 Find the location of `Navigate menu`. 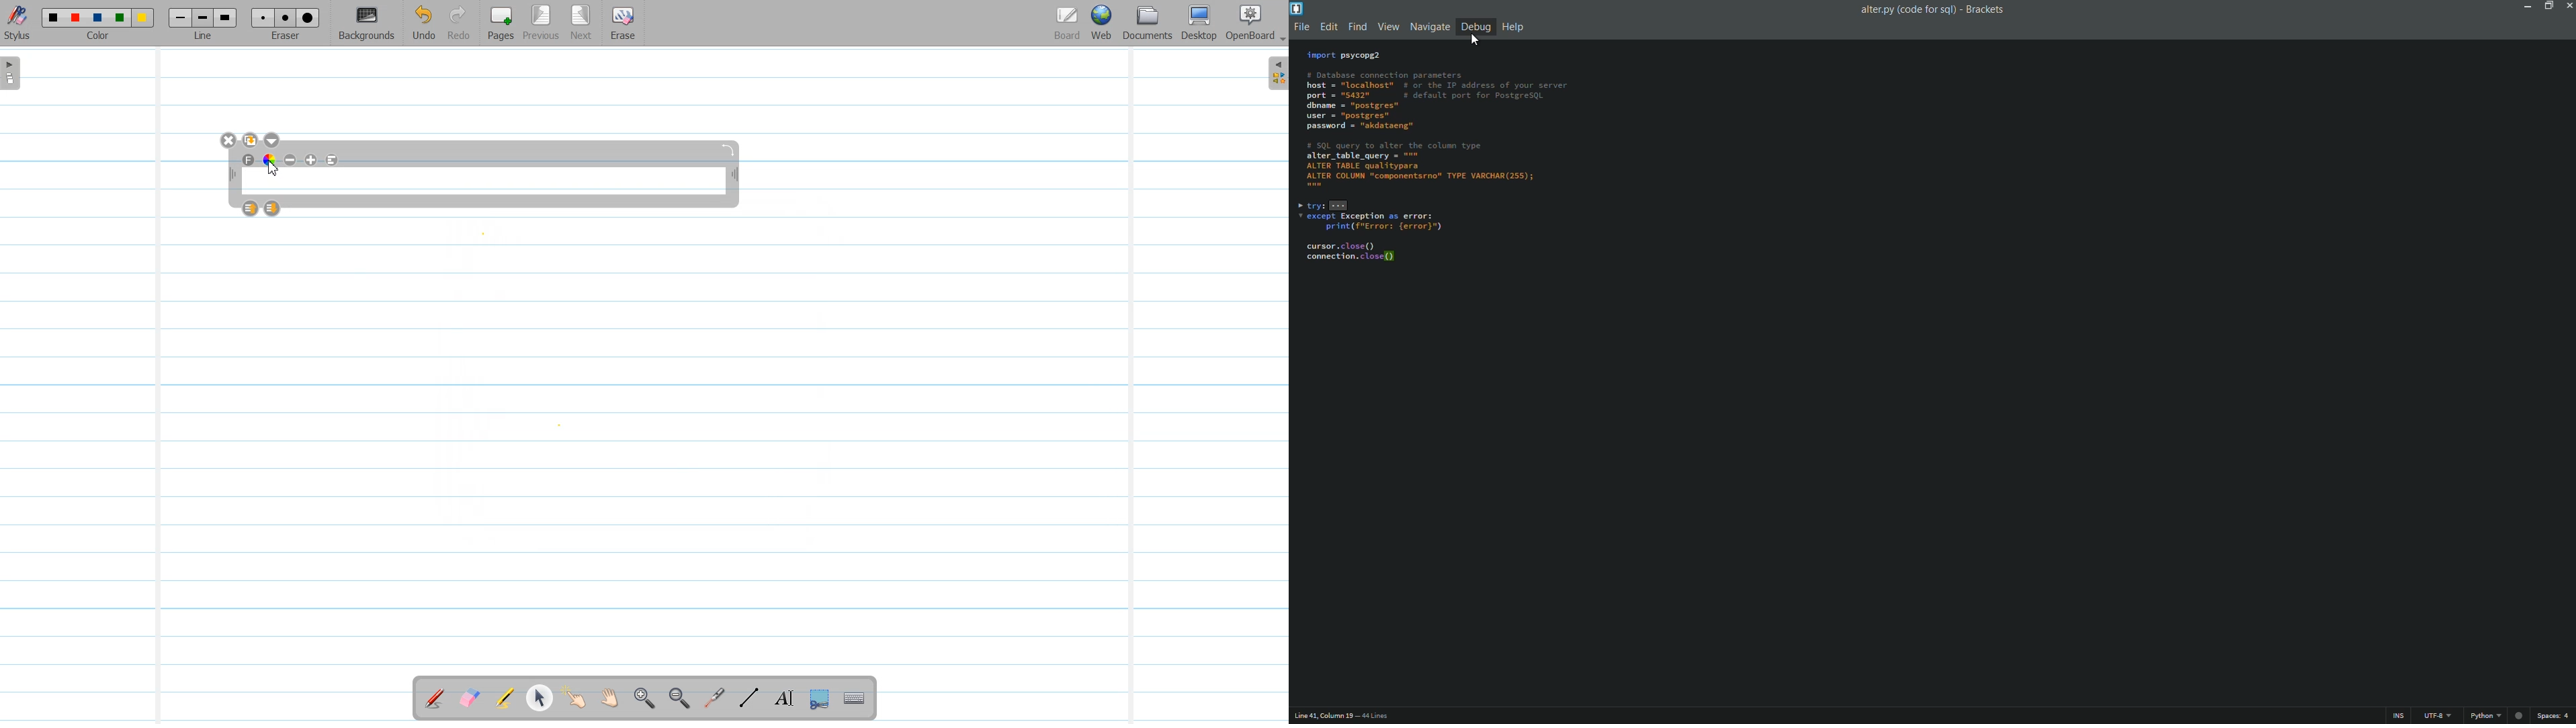

Navigate menu is located at coordinates (1430, 27).